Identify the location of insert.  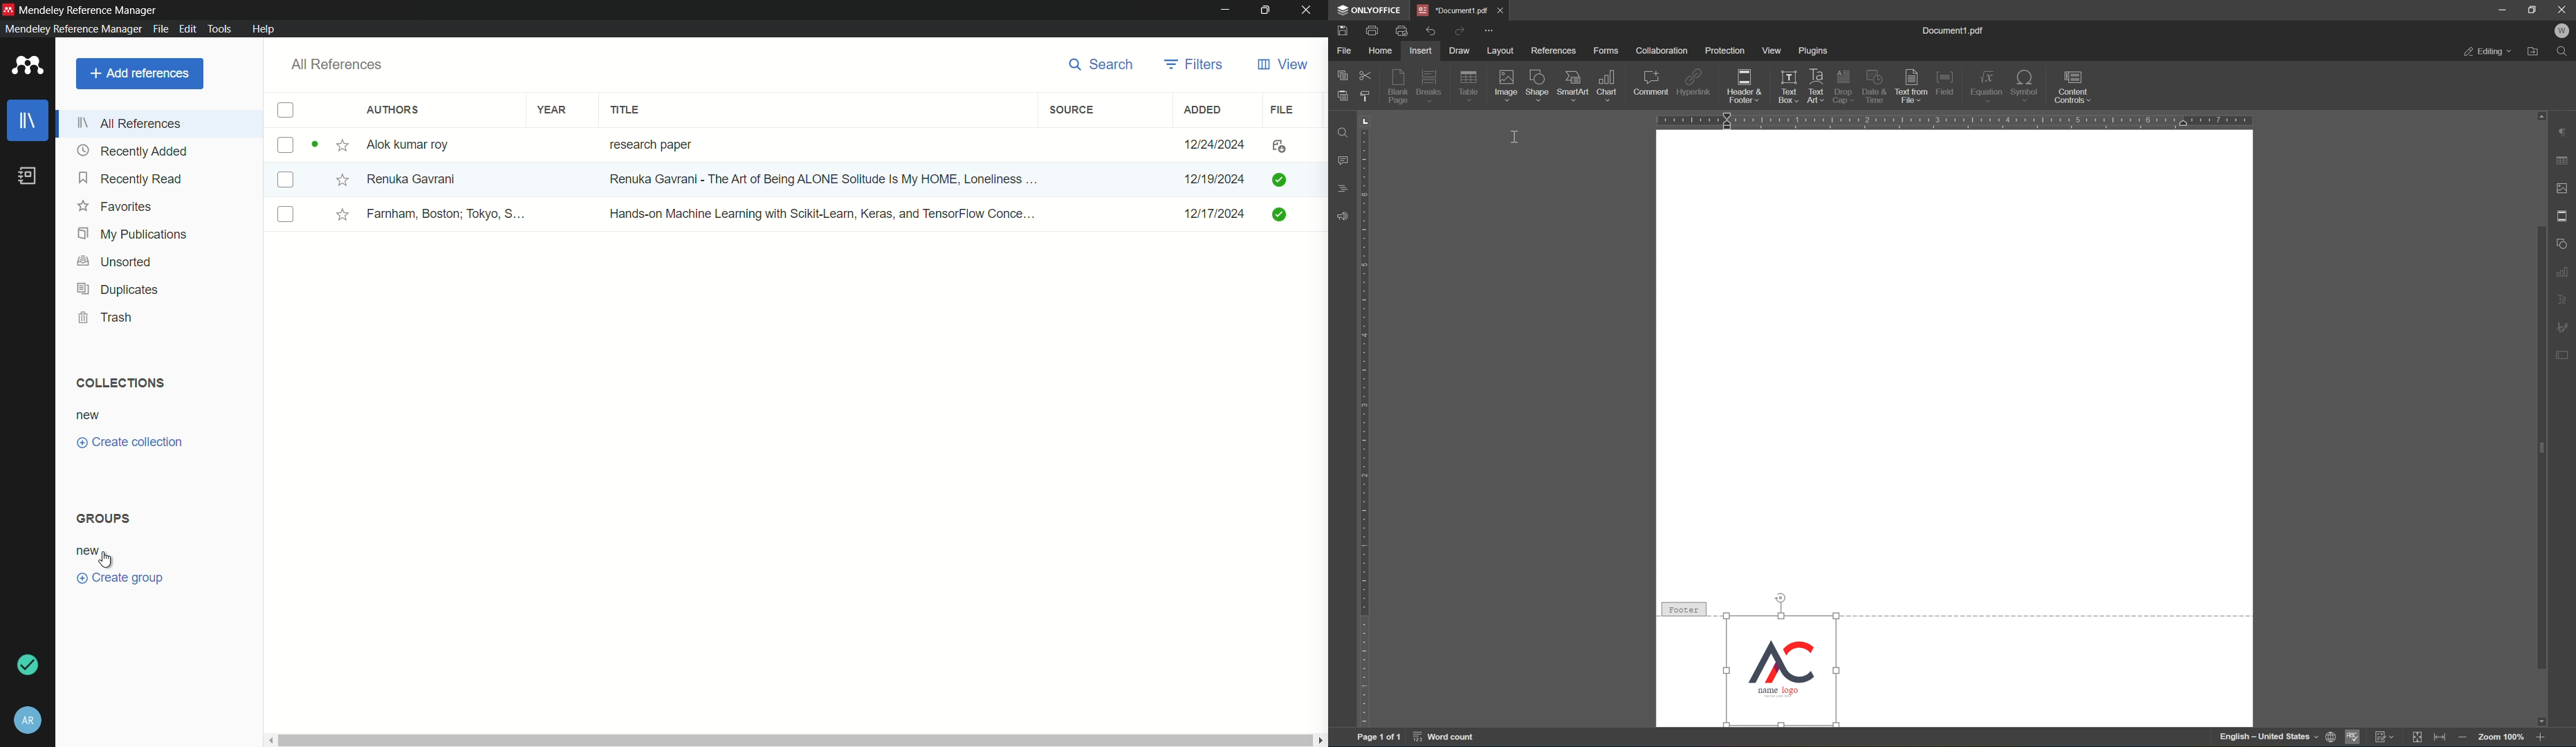
(1423, 51).